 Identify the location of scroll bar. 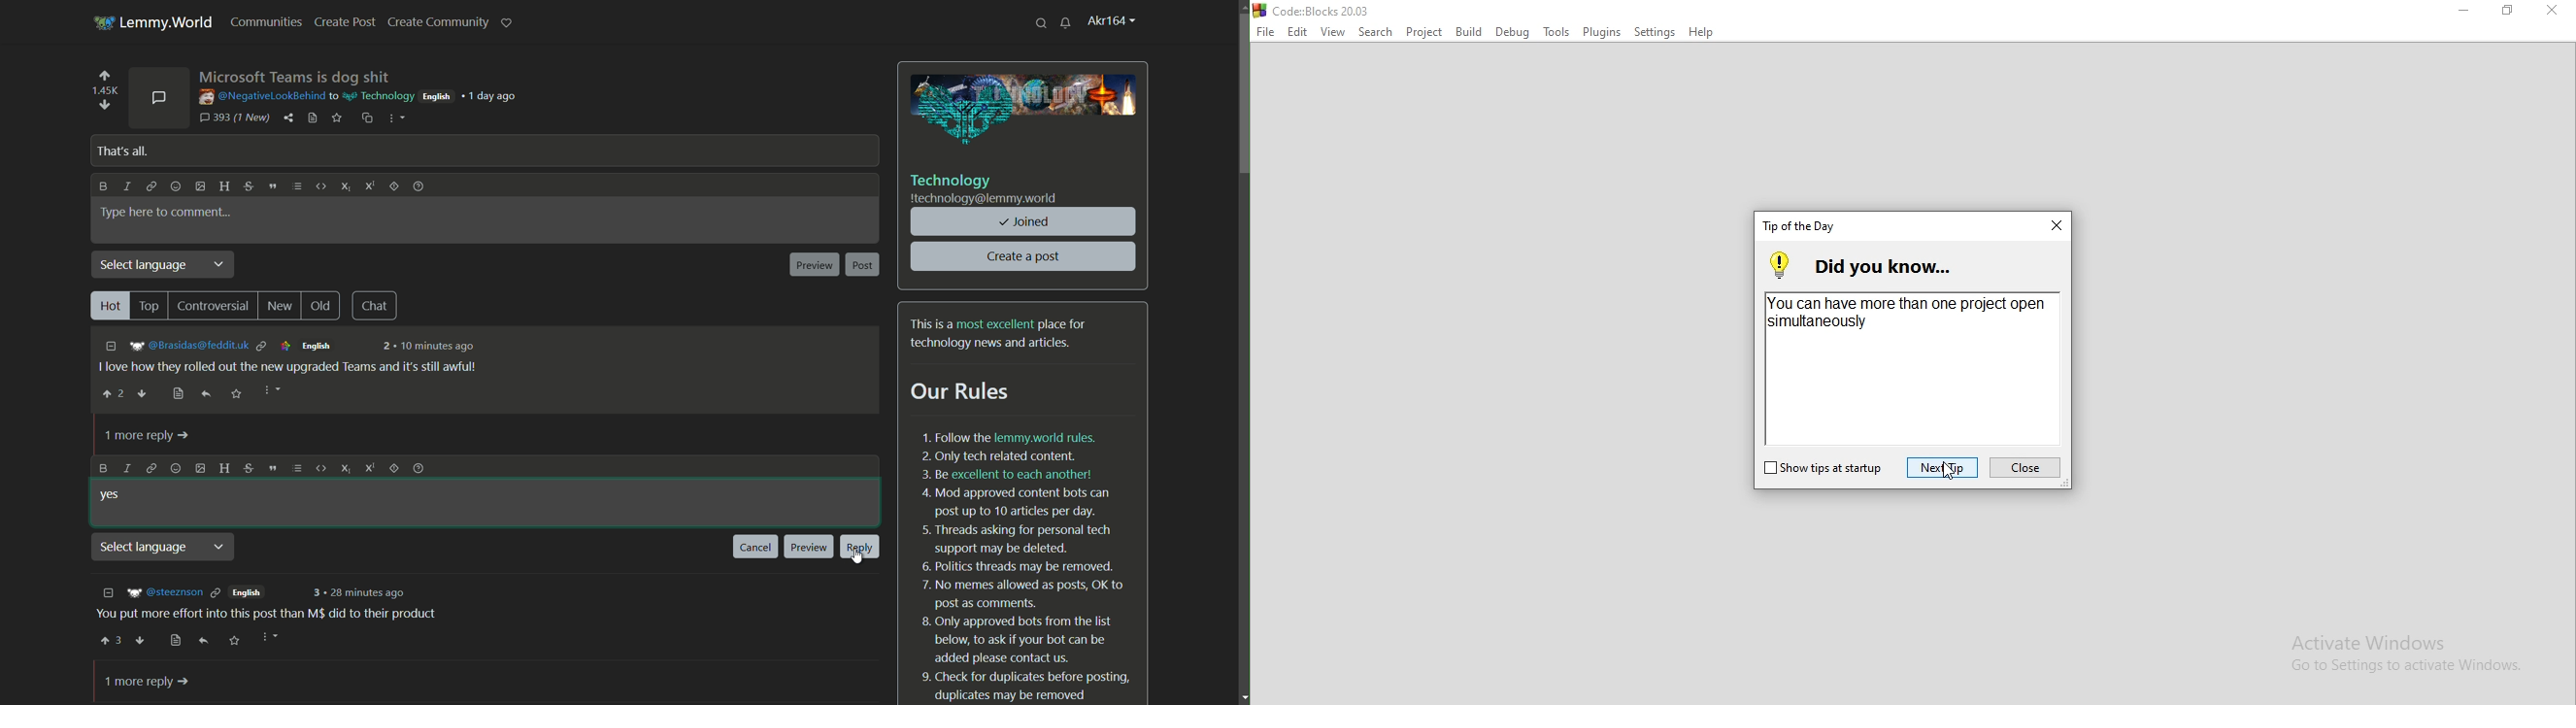
(1245, 107).